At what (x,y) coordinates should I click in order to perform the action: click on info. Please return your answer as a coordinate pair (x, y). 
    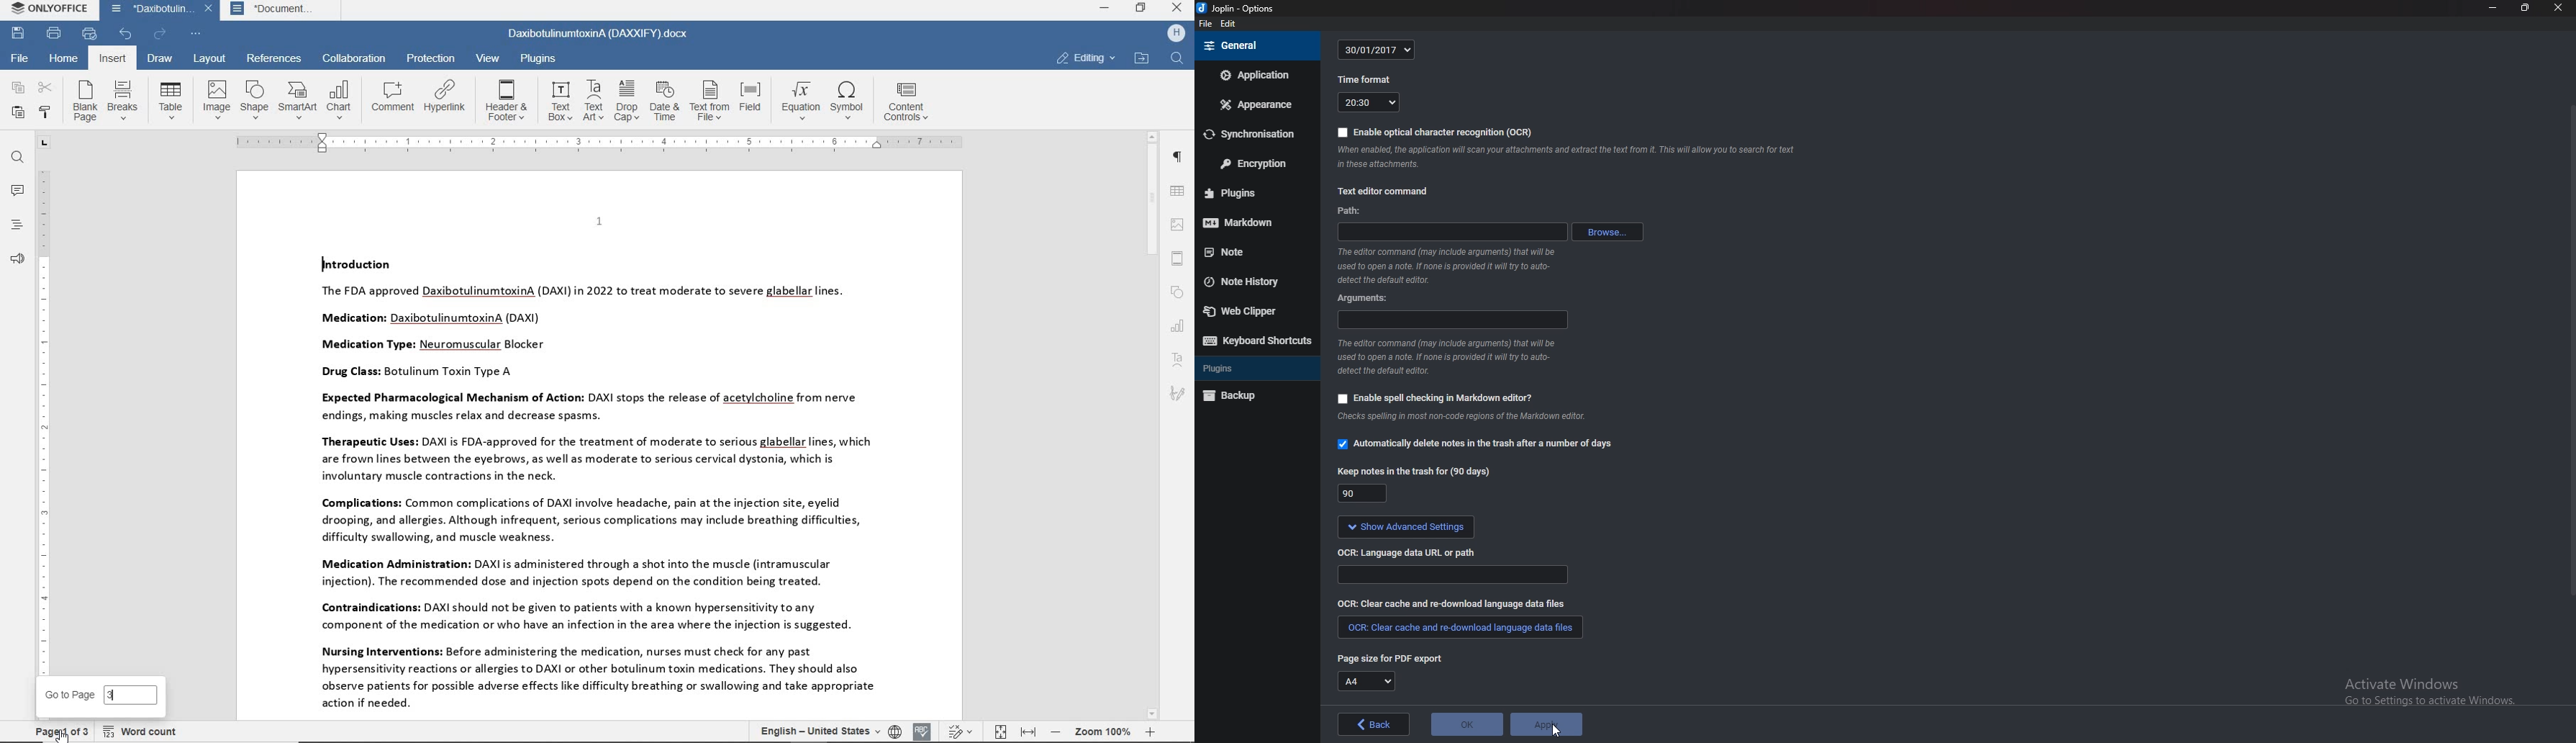
    Looking at the image, I should click on (1456, 266).